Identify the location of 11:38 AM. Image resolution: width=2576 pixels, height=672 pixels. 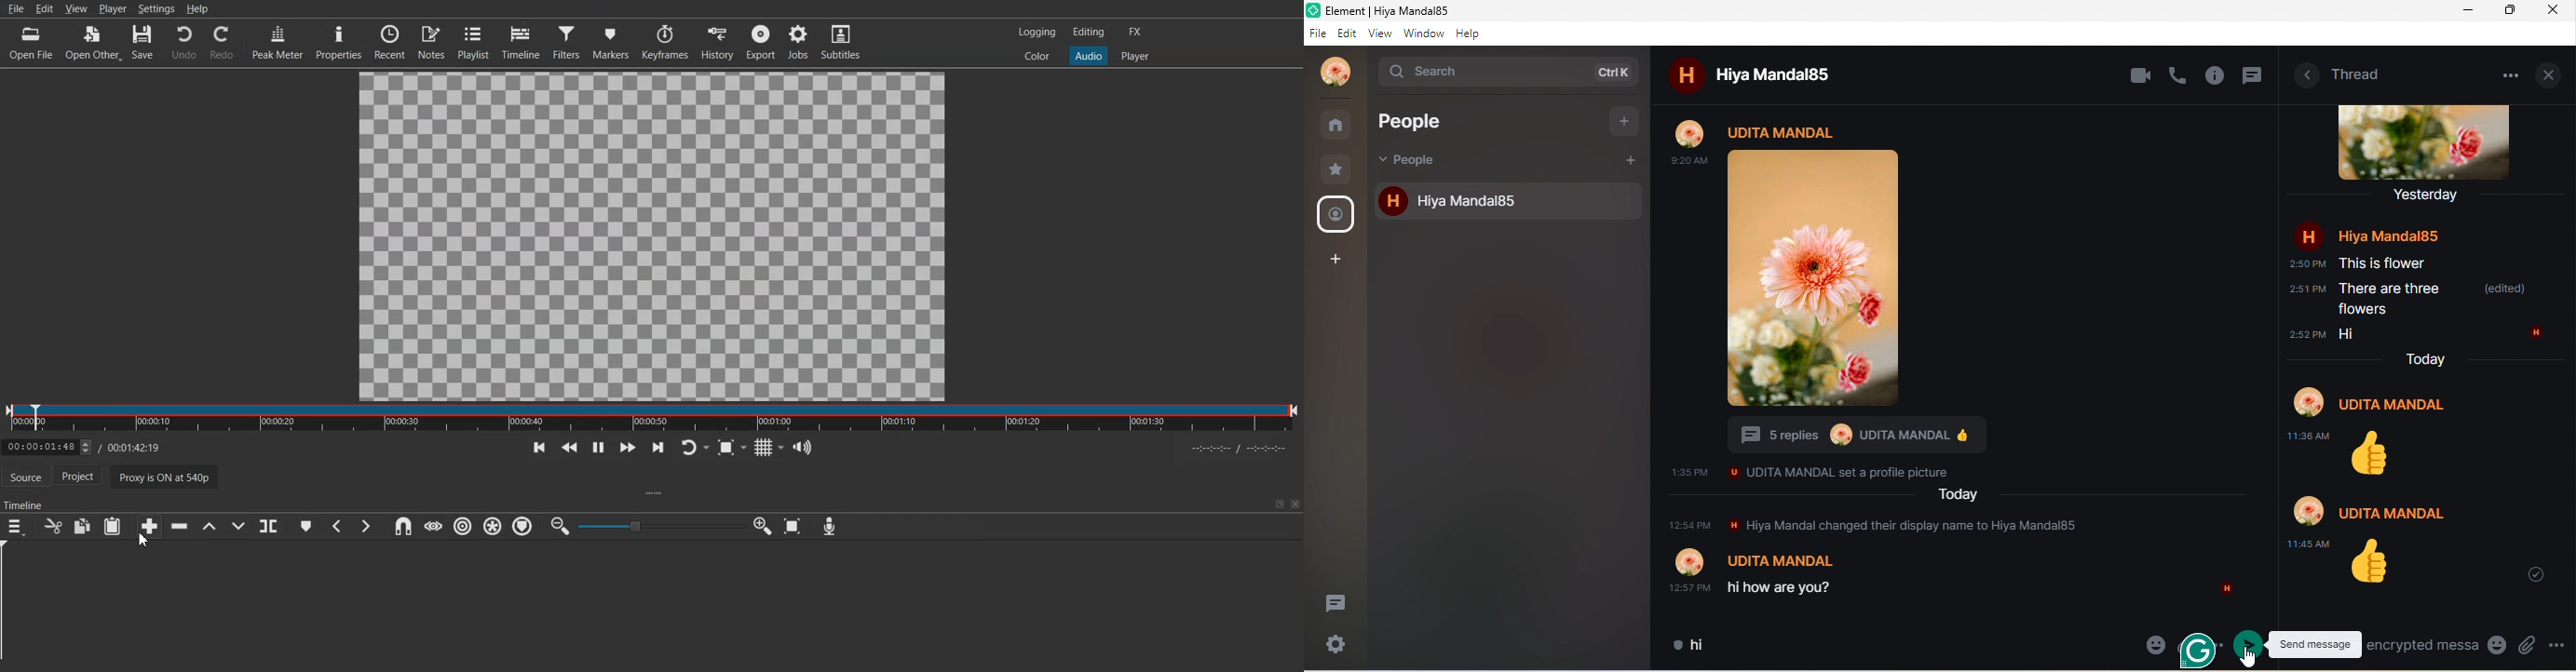
(2309, 436).